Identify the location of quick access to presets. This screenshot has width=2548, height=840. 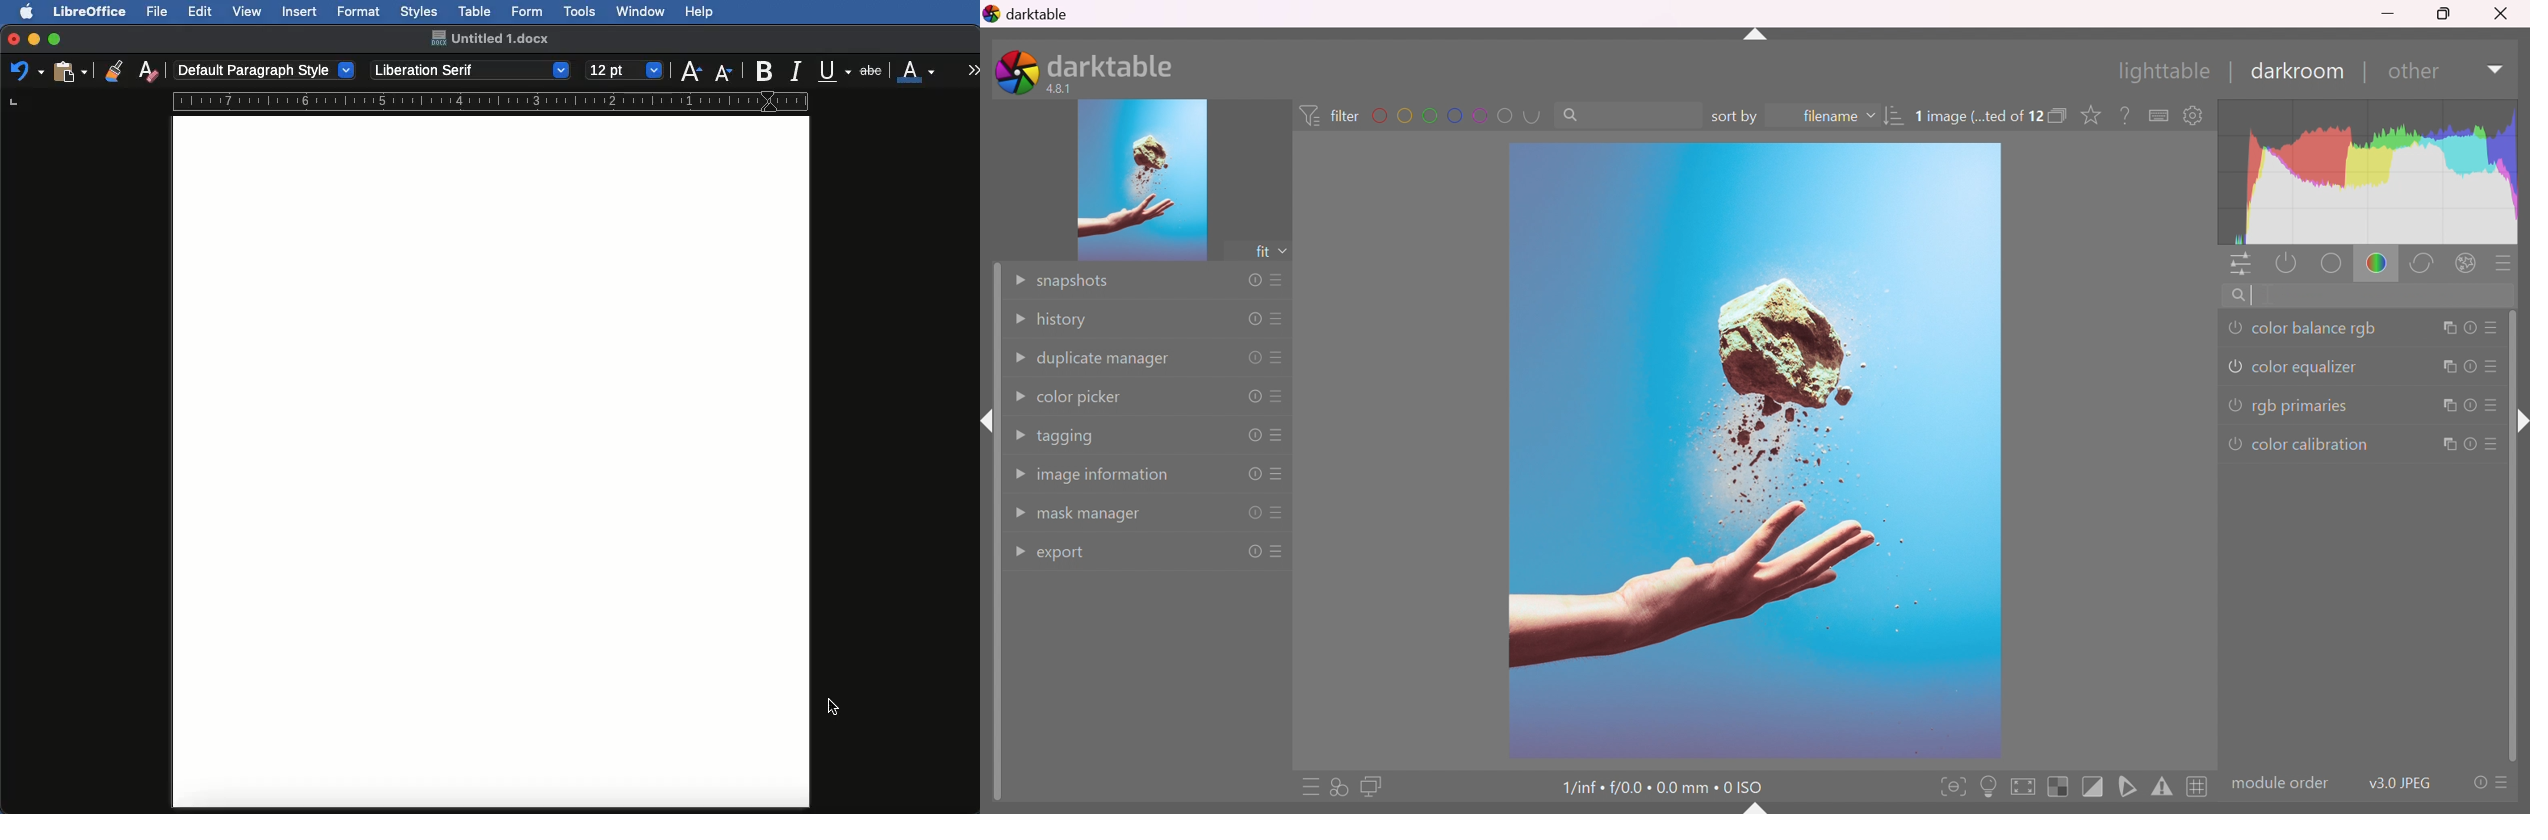
(1312, 789).